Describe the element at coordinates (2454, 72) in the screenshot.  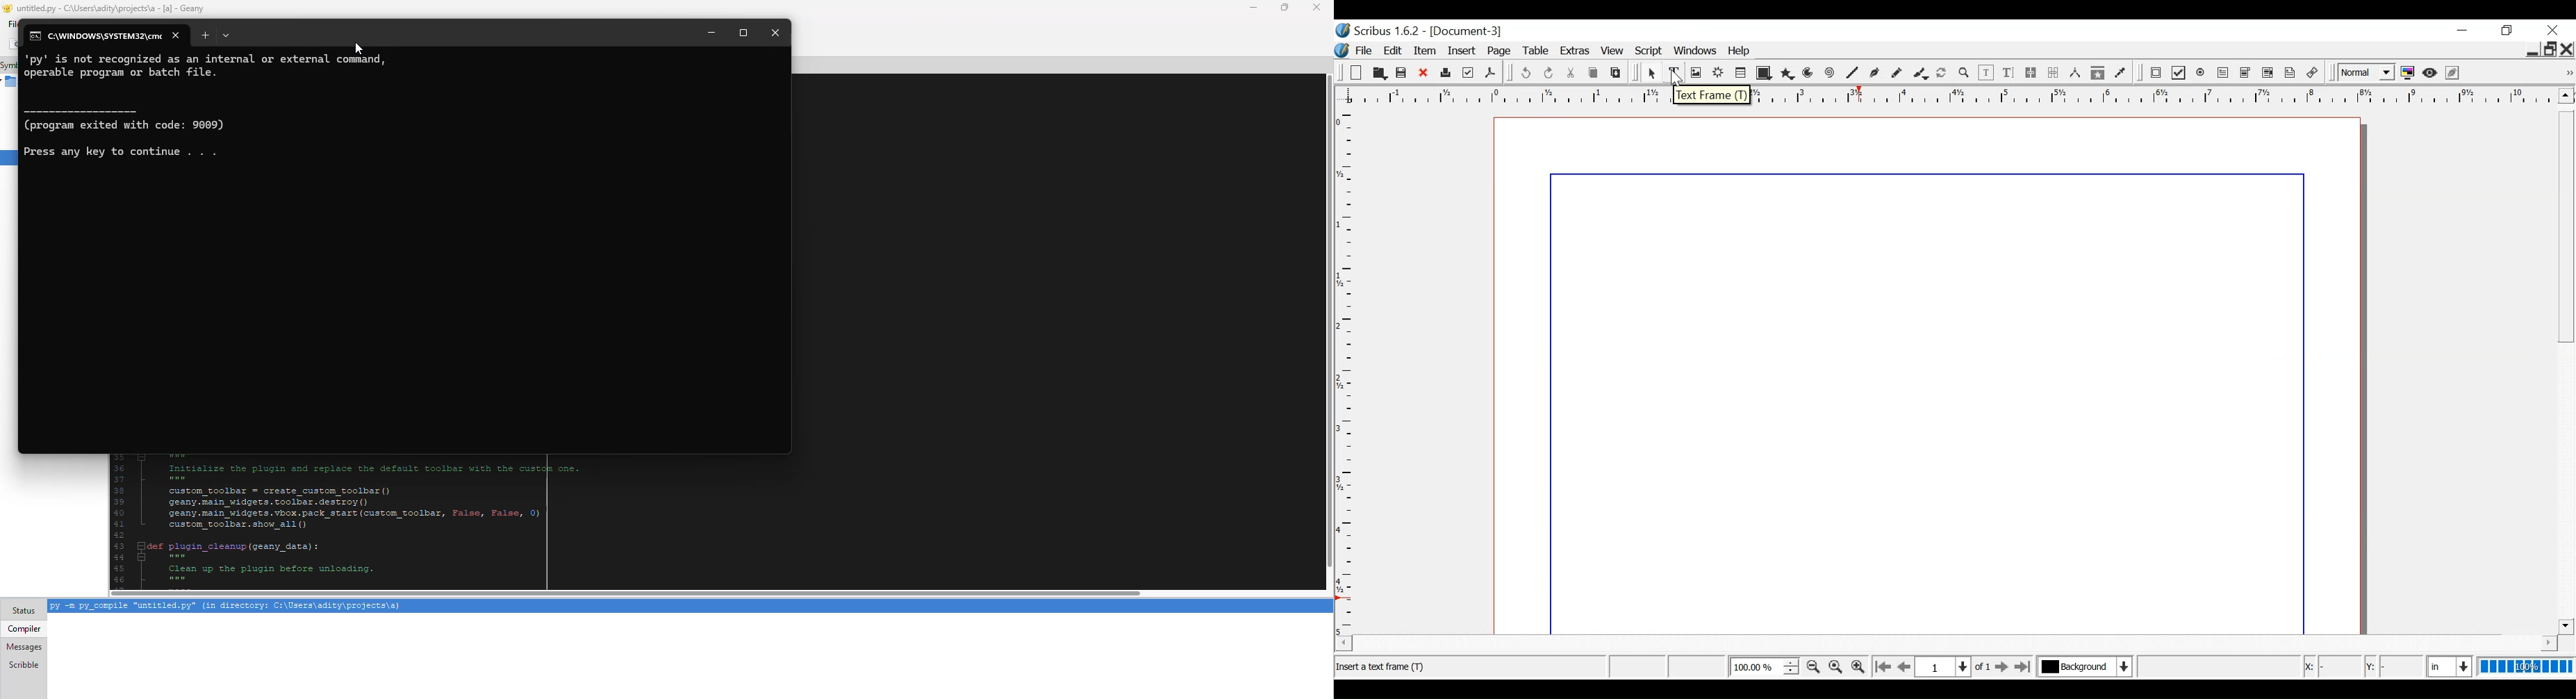
I see `Edit in Preview mode` at that location.